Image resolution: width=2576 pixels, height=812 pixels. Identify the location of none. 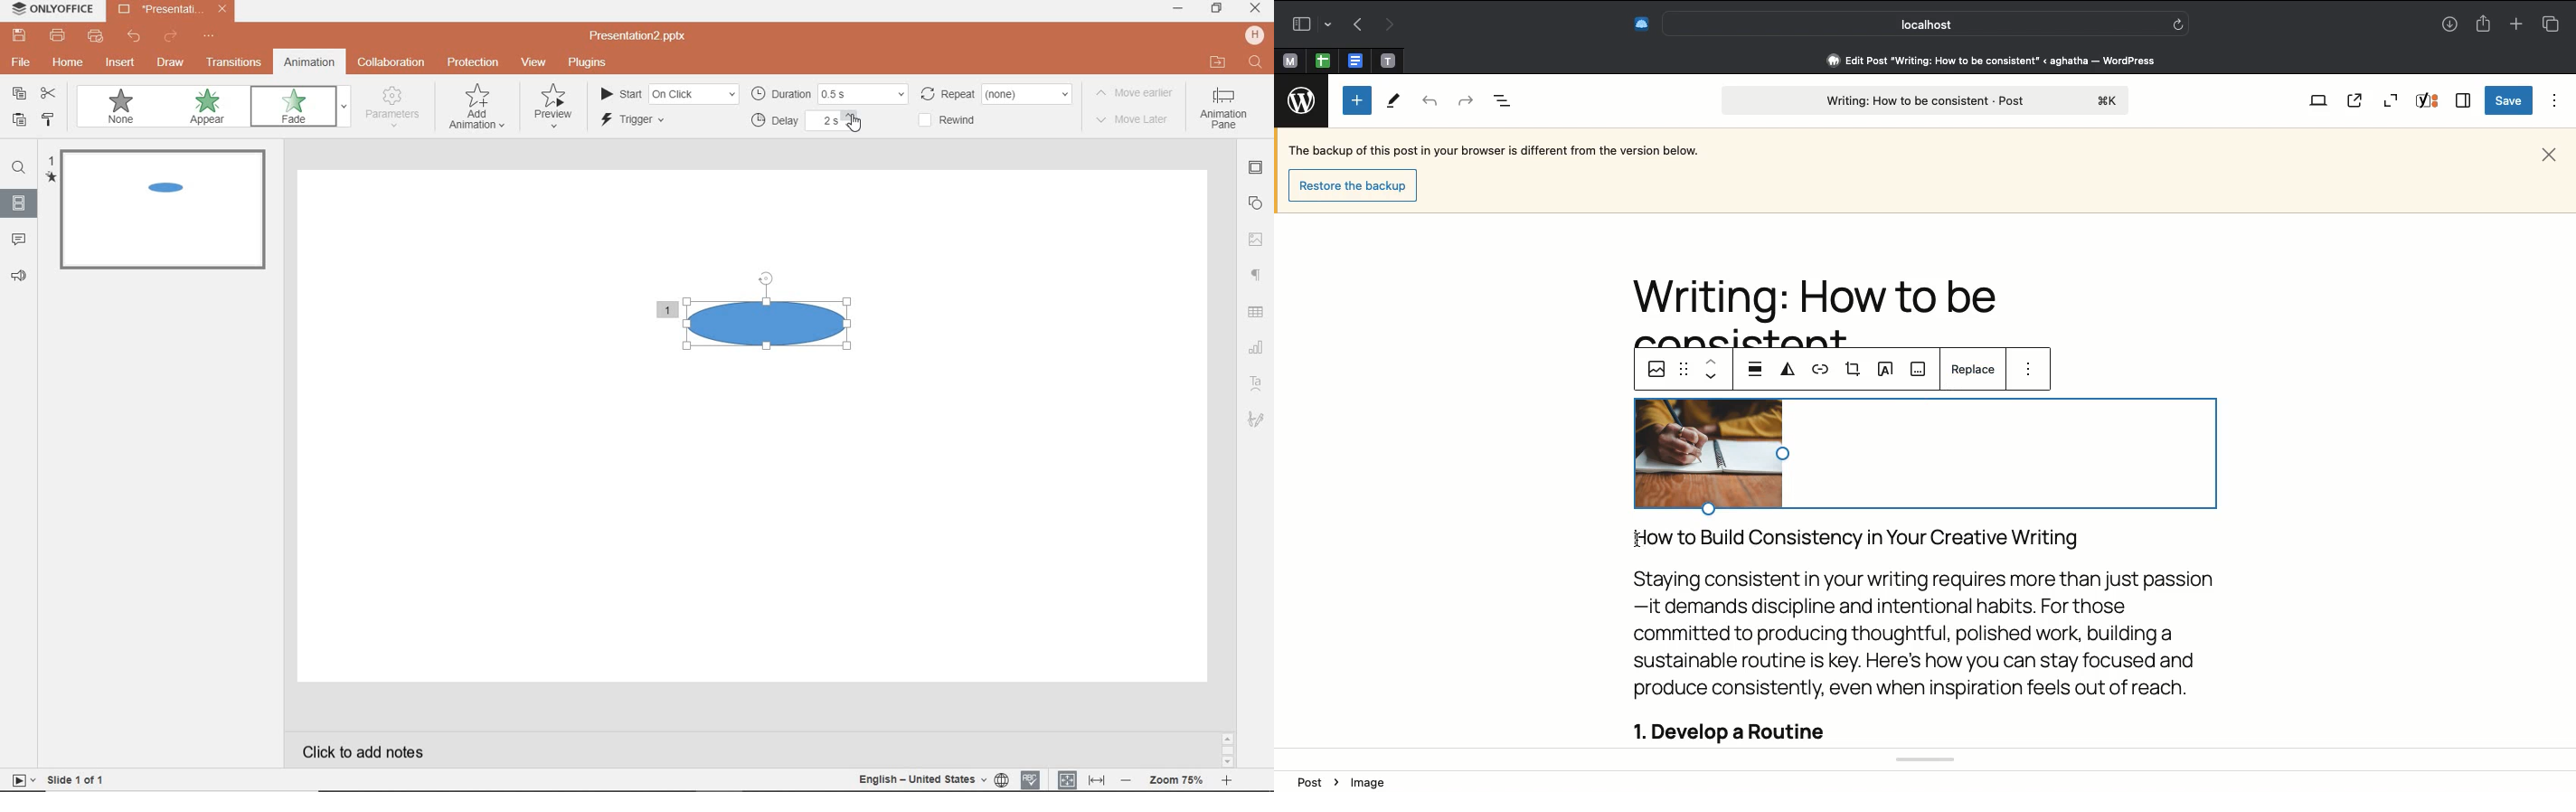
(122, 107).